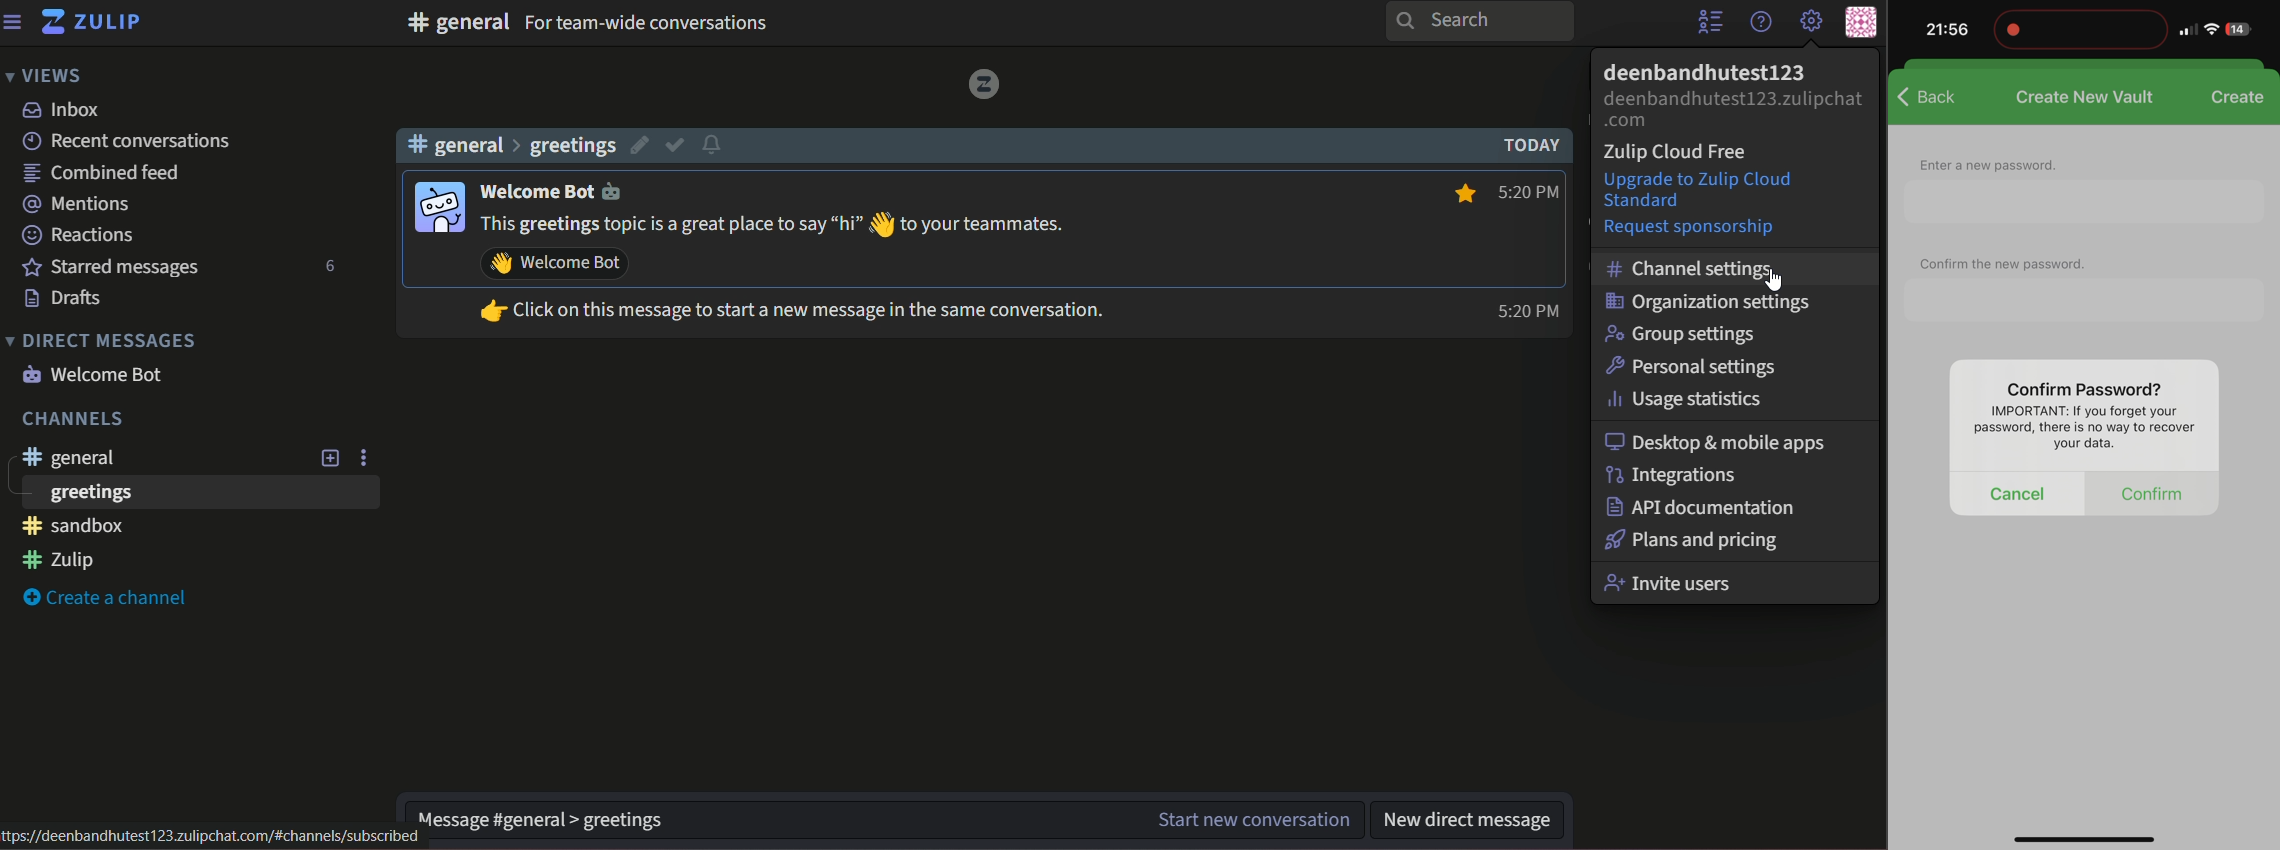 Image resolution: width=2296 pixels, height=868 pixels. I want to click on user name, so click(562, 192).